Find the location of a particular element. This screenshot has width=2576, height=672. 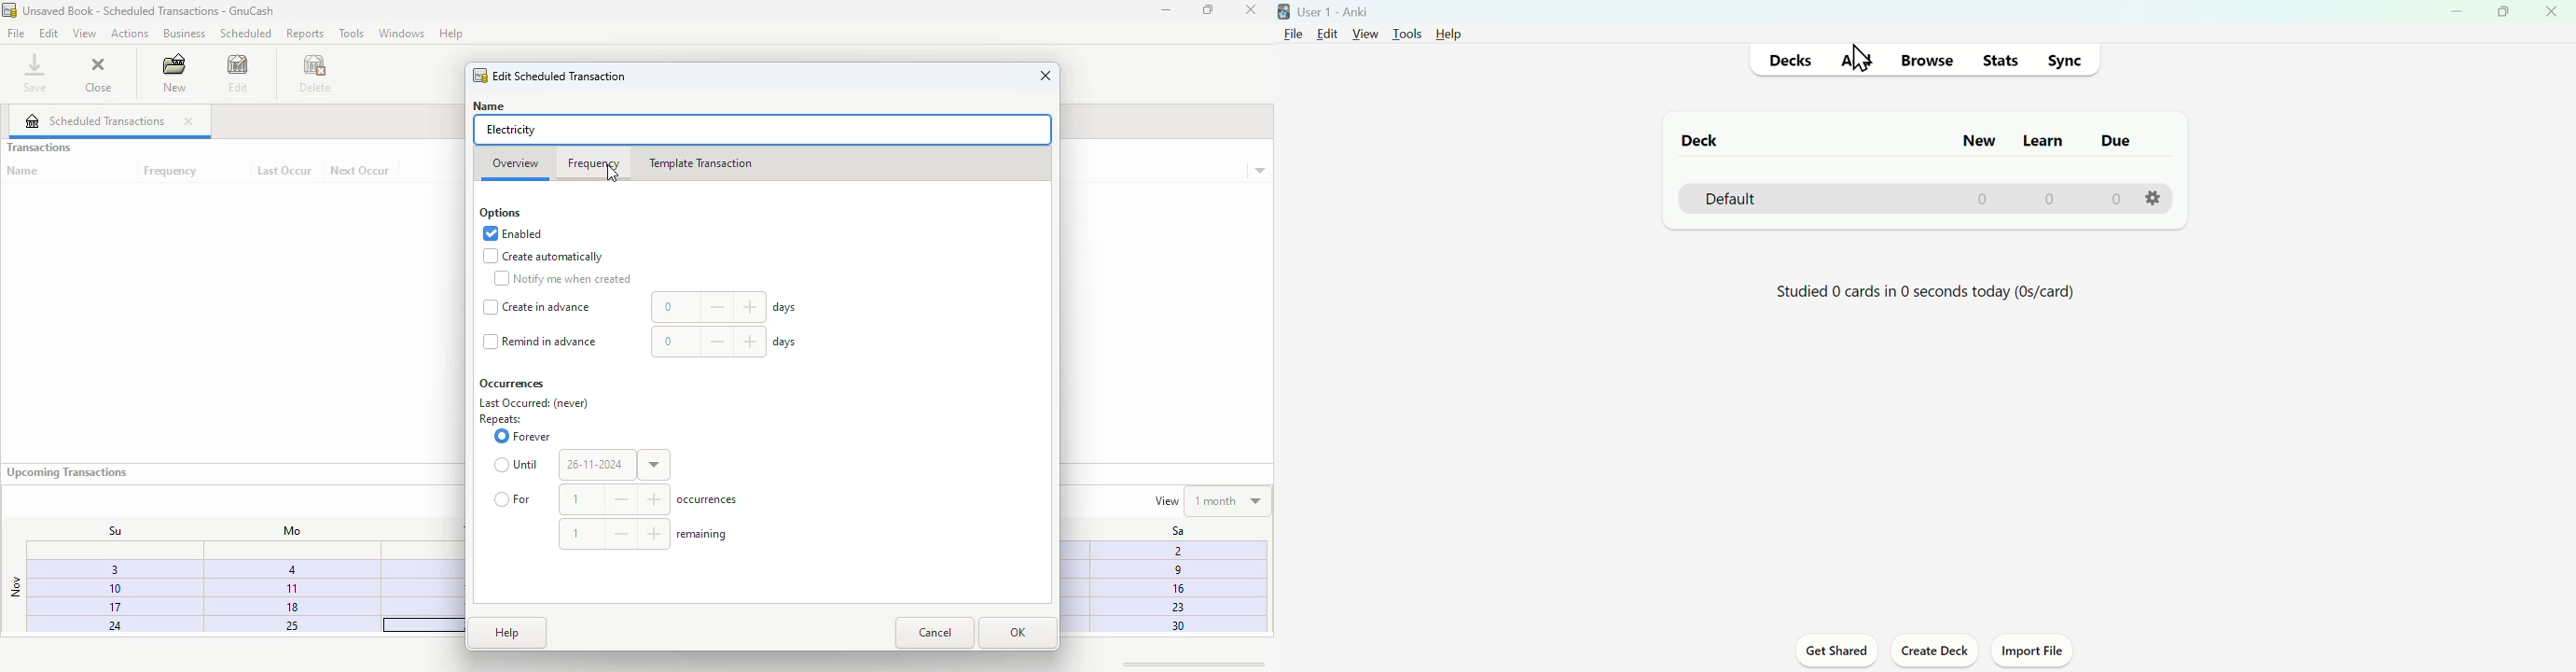

Cursor is located at coordinates (1857, 58).